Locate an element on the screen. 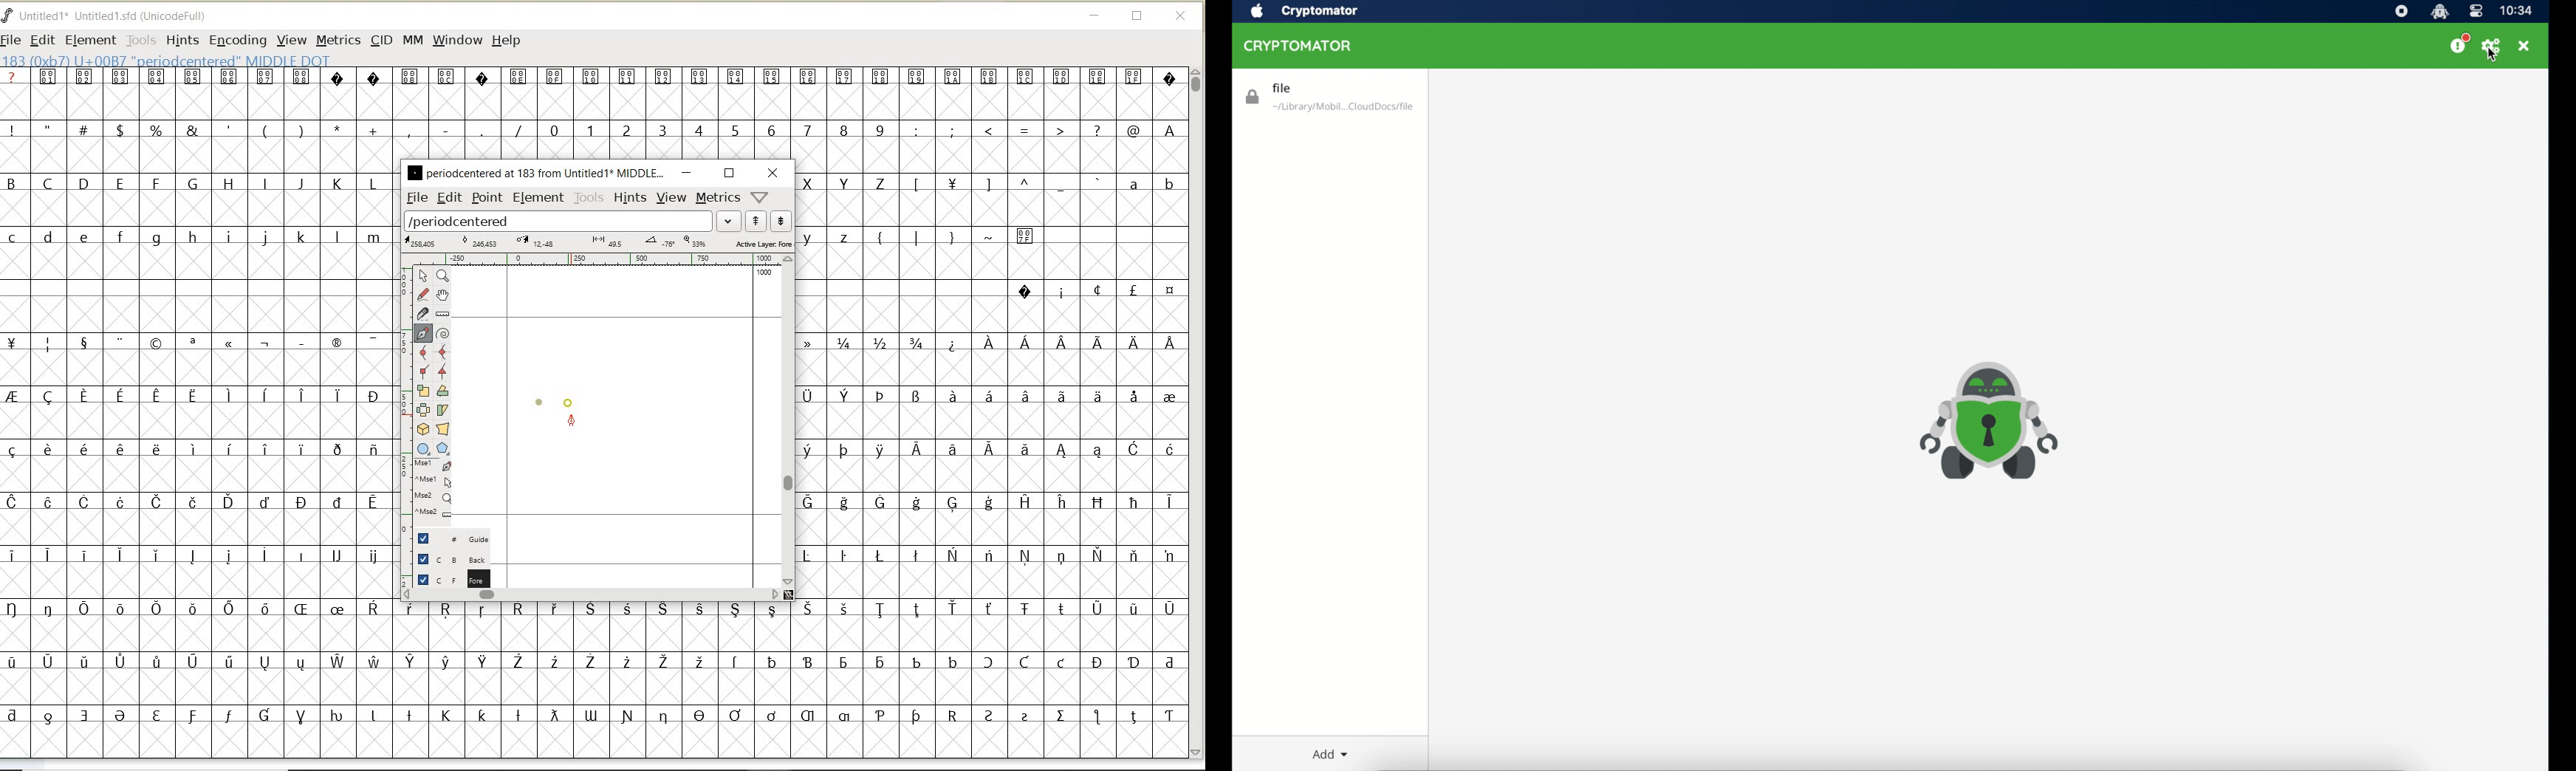  special characters is located at coordinates (264, 129).